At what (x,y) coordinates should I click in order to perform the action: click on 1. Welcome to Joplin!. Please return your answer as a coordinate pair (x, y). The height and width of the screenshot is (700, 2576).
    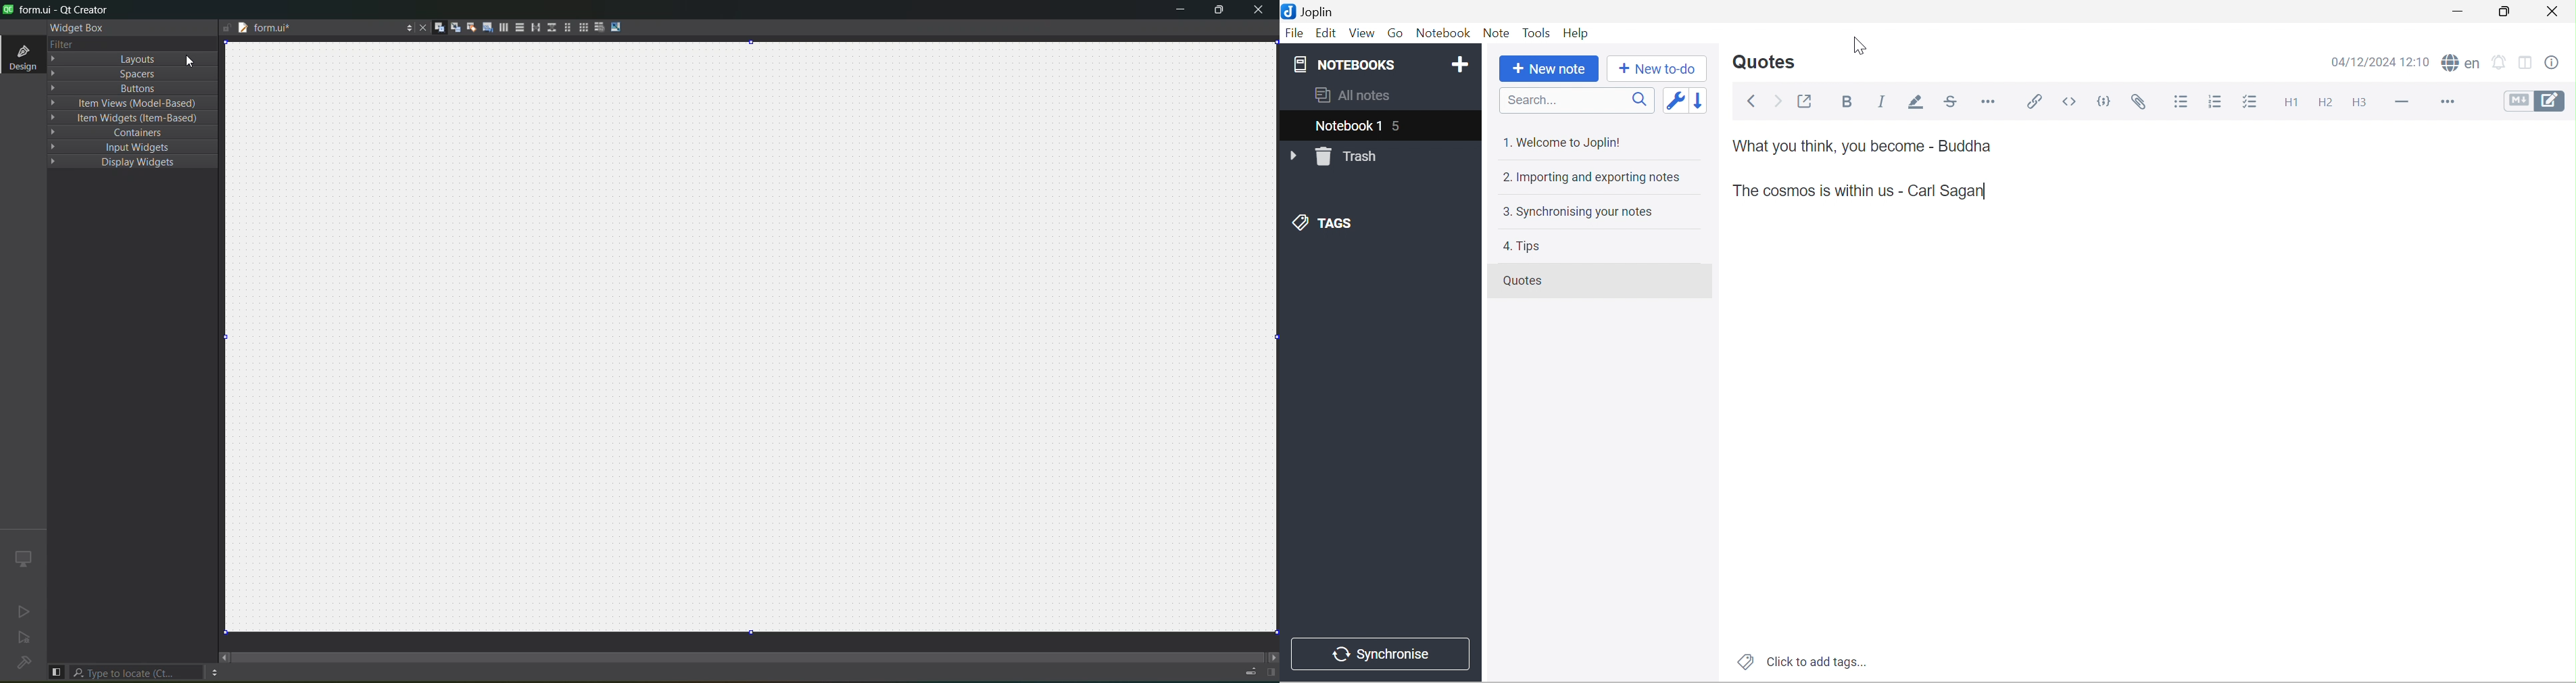
    Looking at the image, I should click on (1565, 143).